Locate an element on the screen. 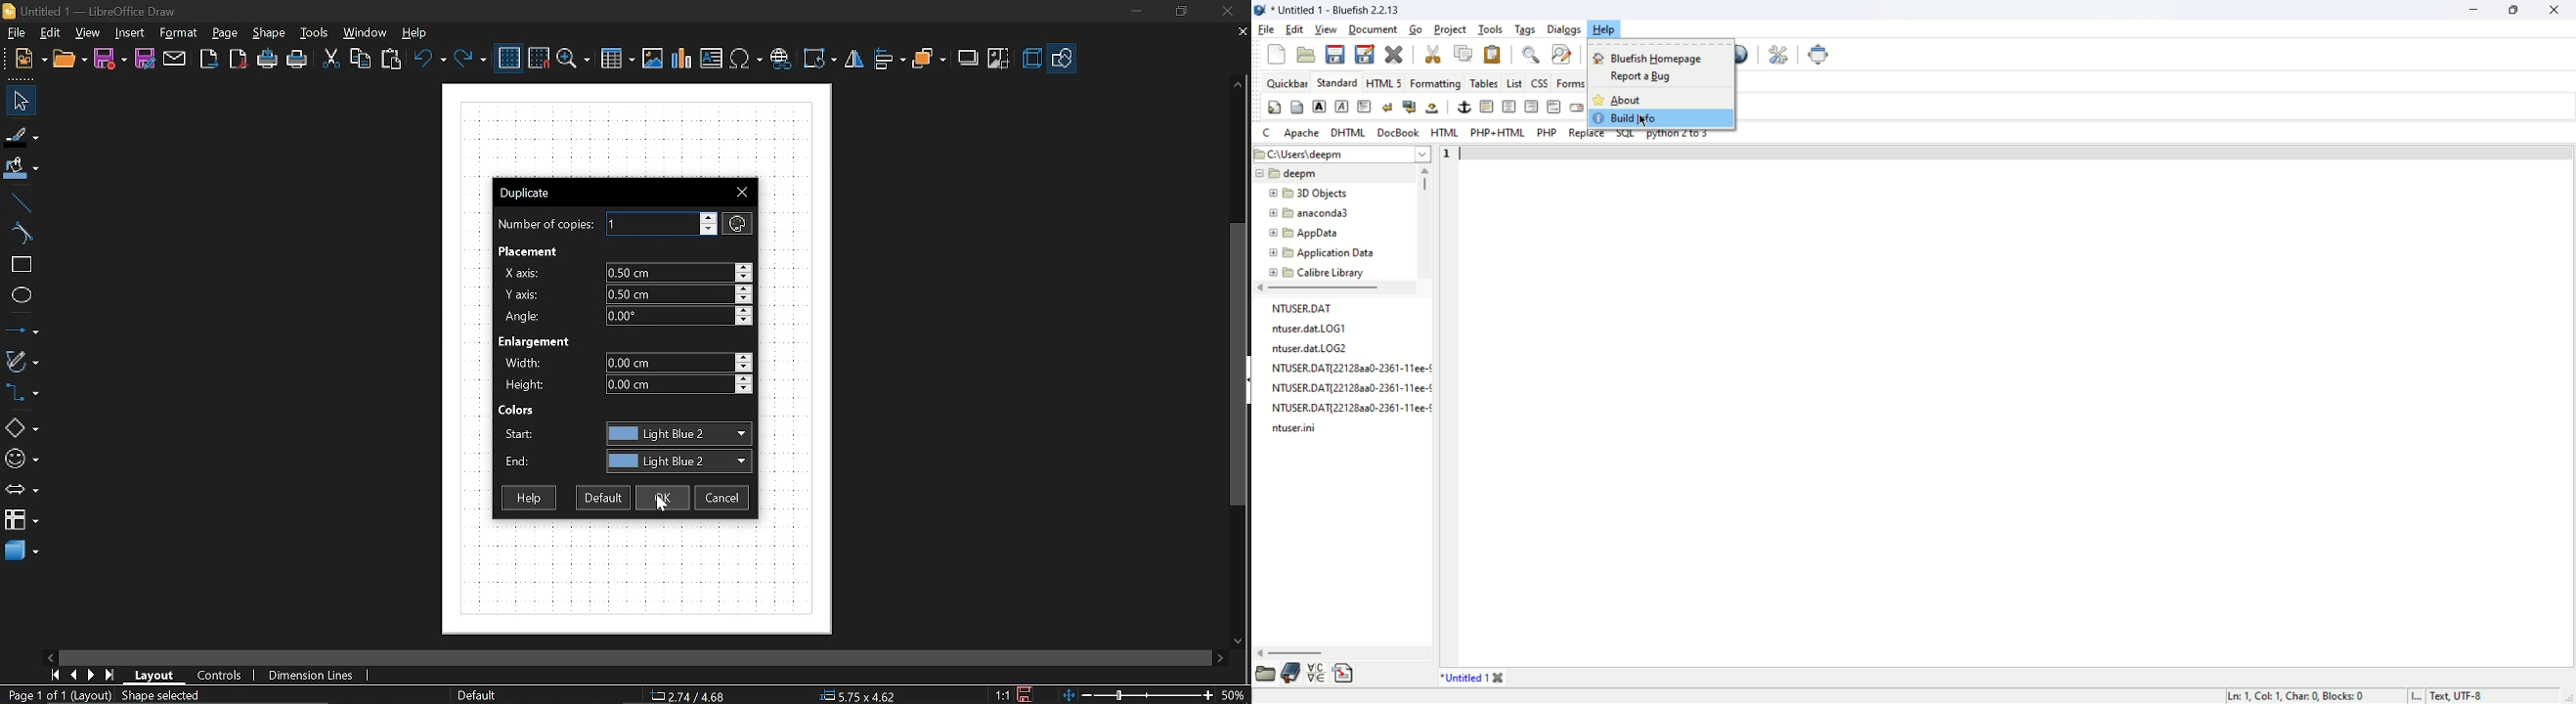 This screenshot has height=728, width=2576. close is located at coordinates (1396, 55).